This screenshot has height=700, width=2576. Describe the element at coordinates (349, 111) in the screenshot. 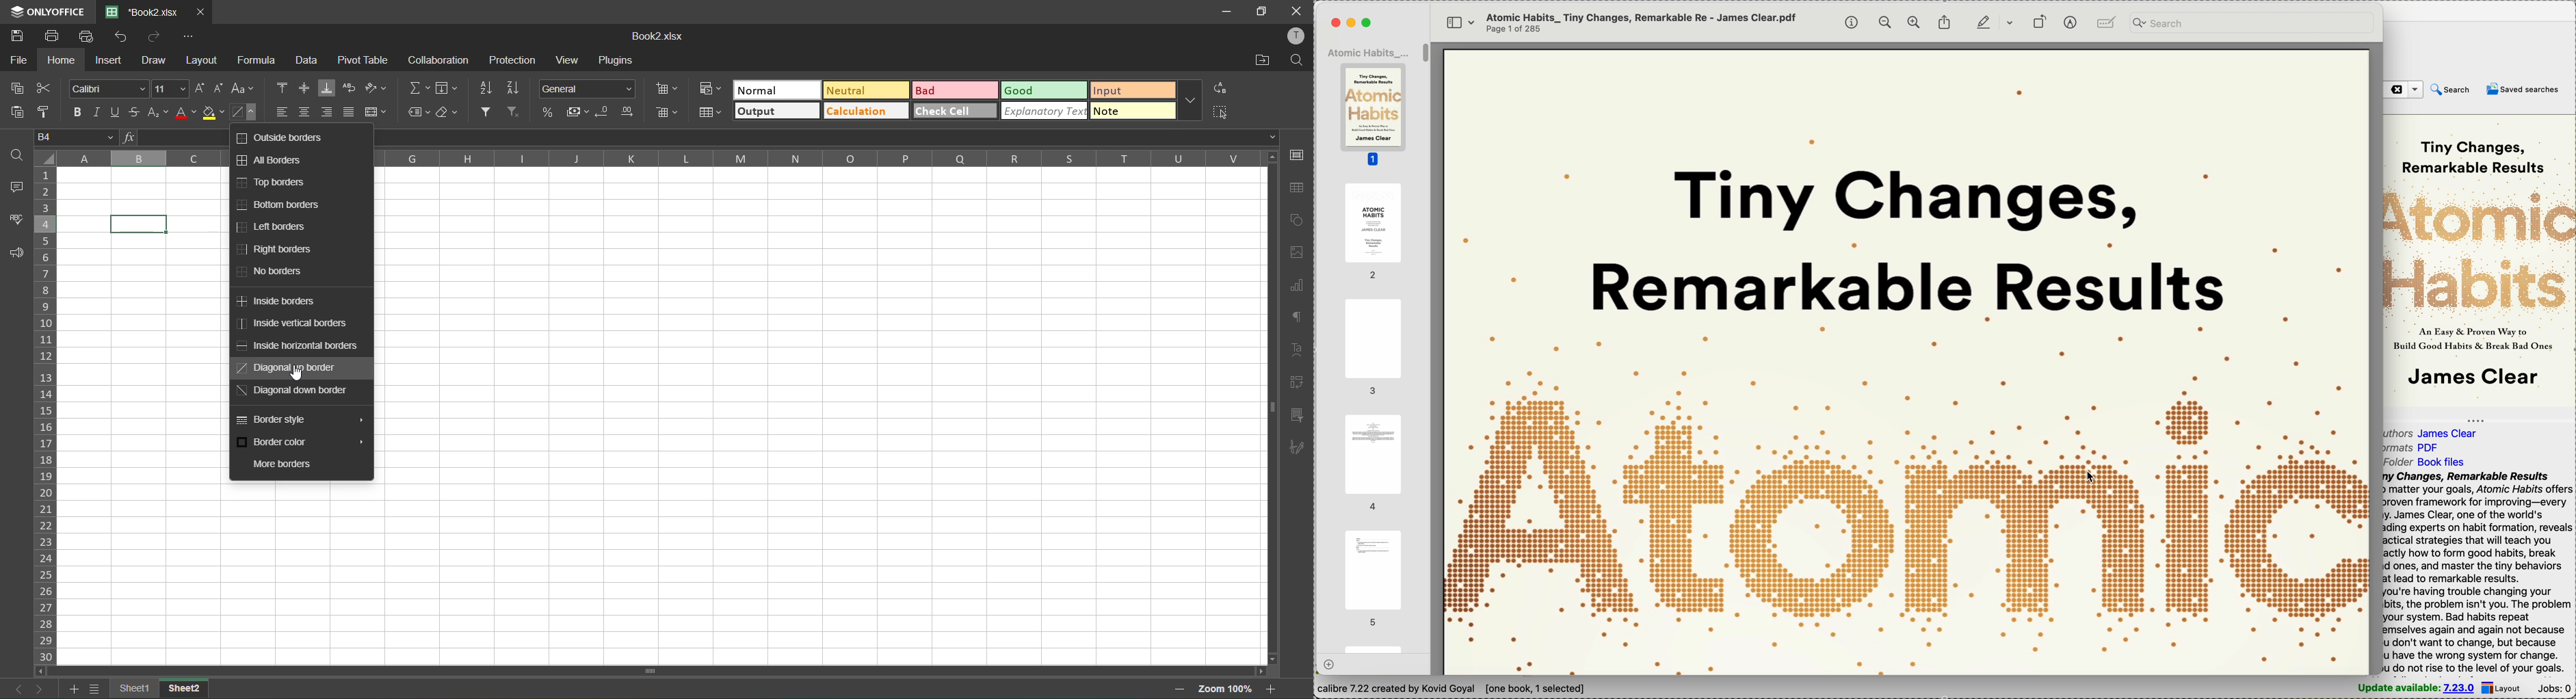

I see `justified` at that location.